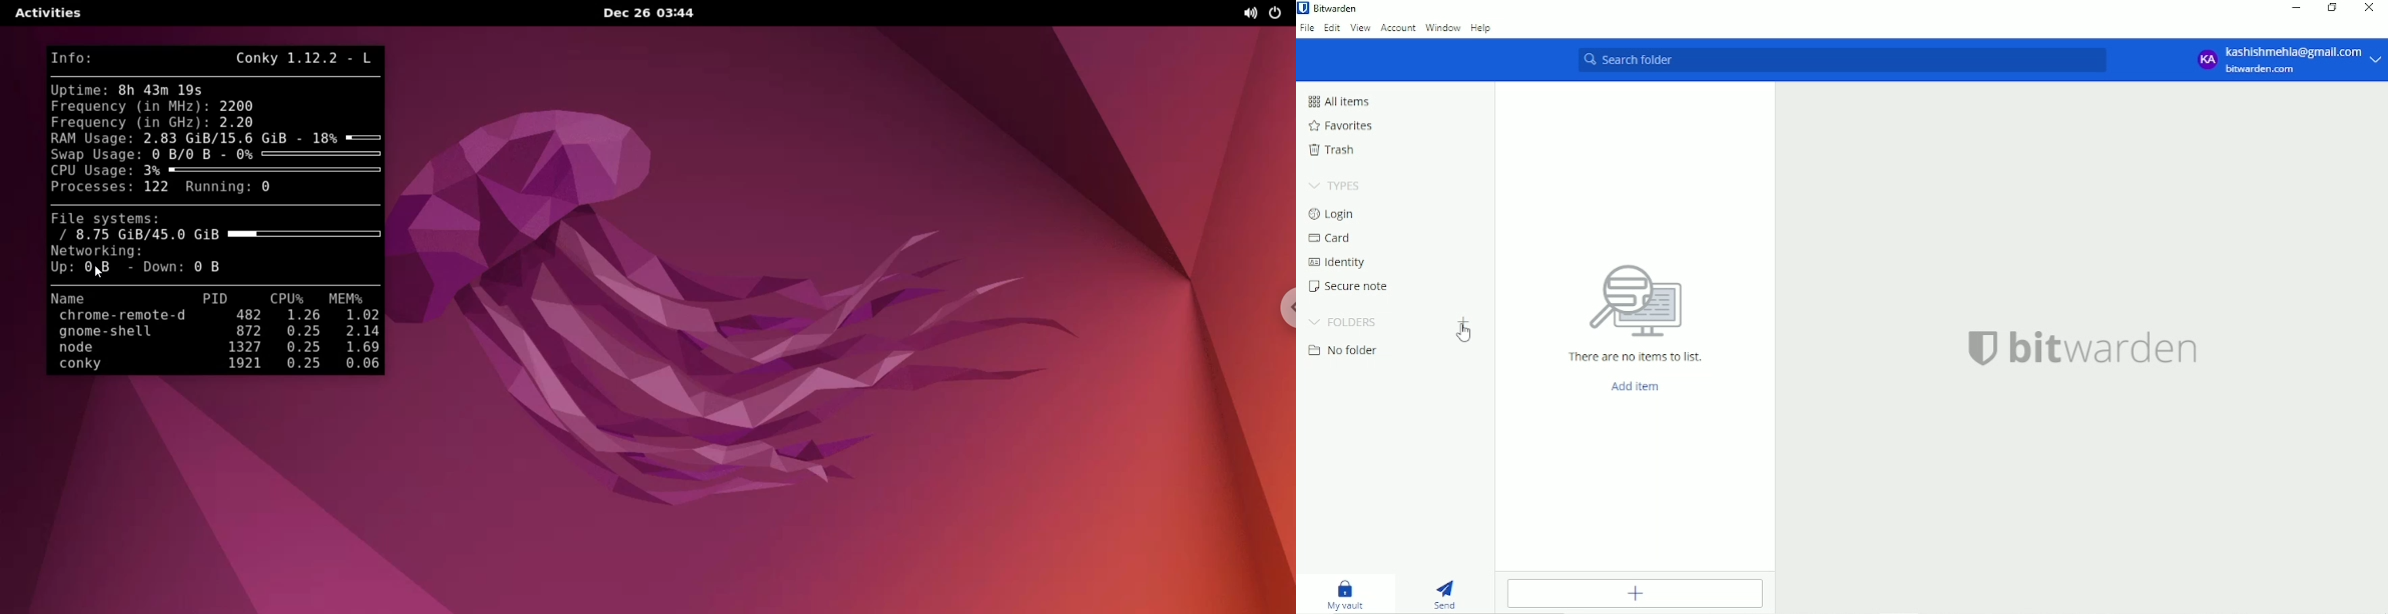 The image size is (2408, 616). Describe the element at coordinates (1444, 29) in the screenshot. I see `Window` at that location.